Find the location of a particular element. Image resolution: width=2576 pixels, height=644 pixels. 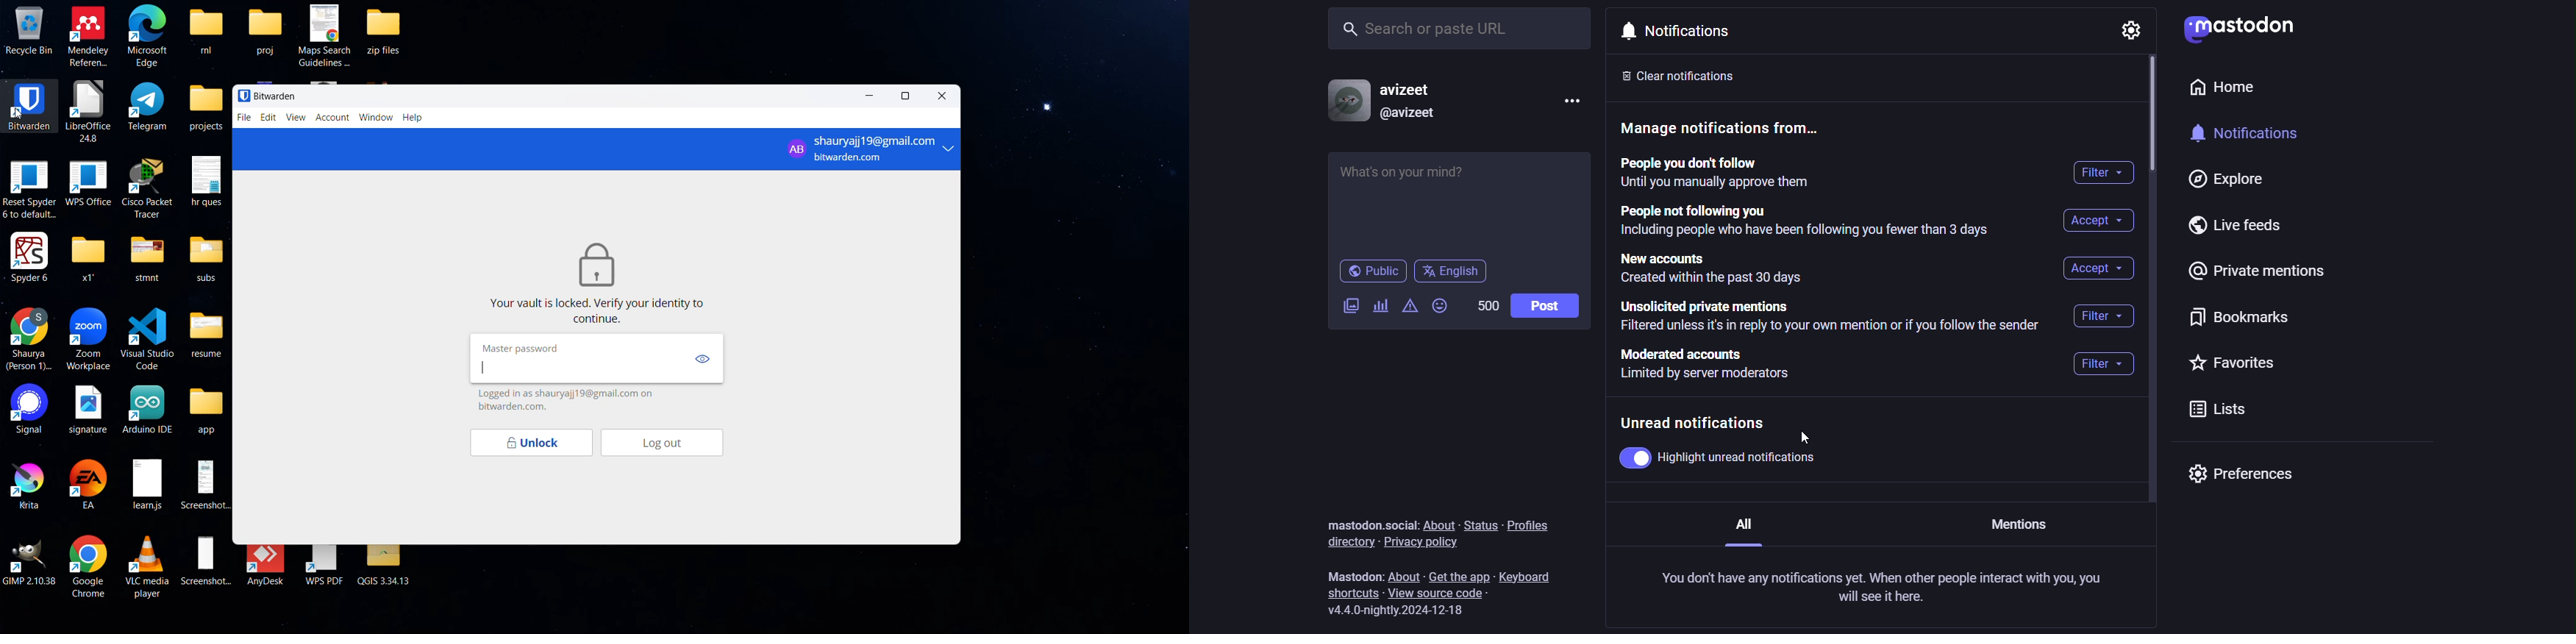

x1" is located at coordinates (86, 257).